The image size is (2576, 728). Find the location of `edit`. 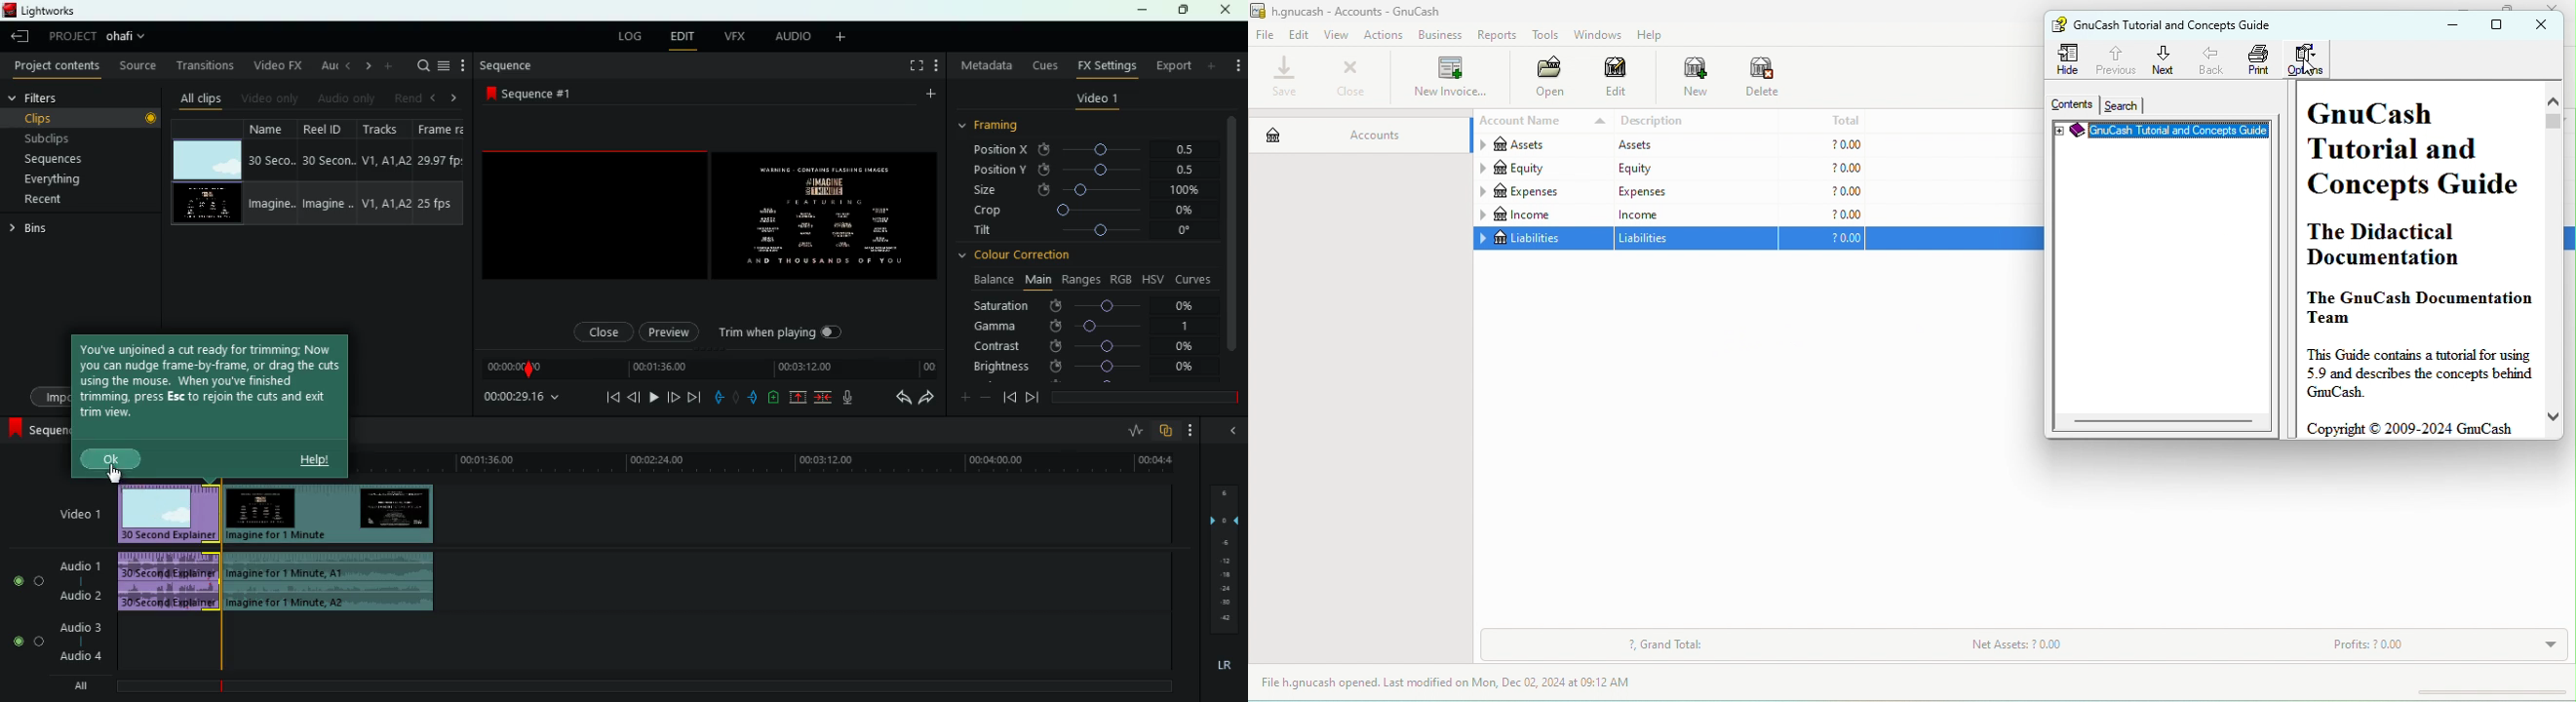

edit is located at coordinates (1617, 80).